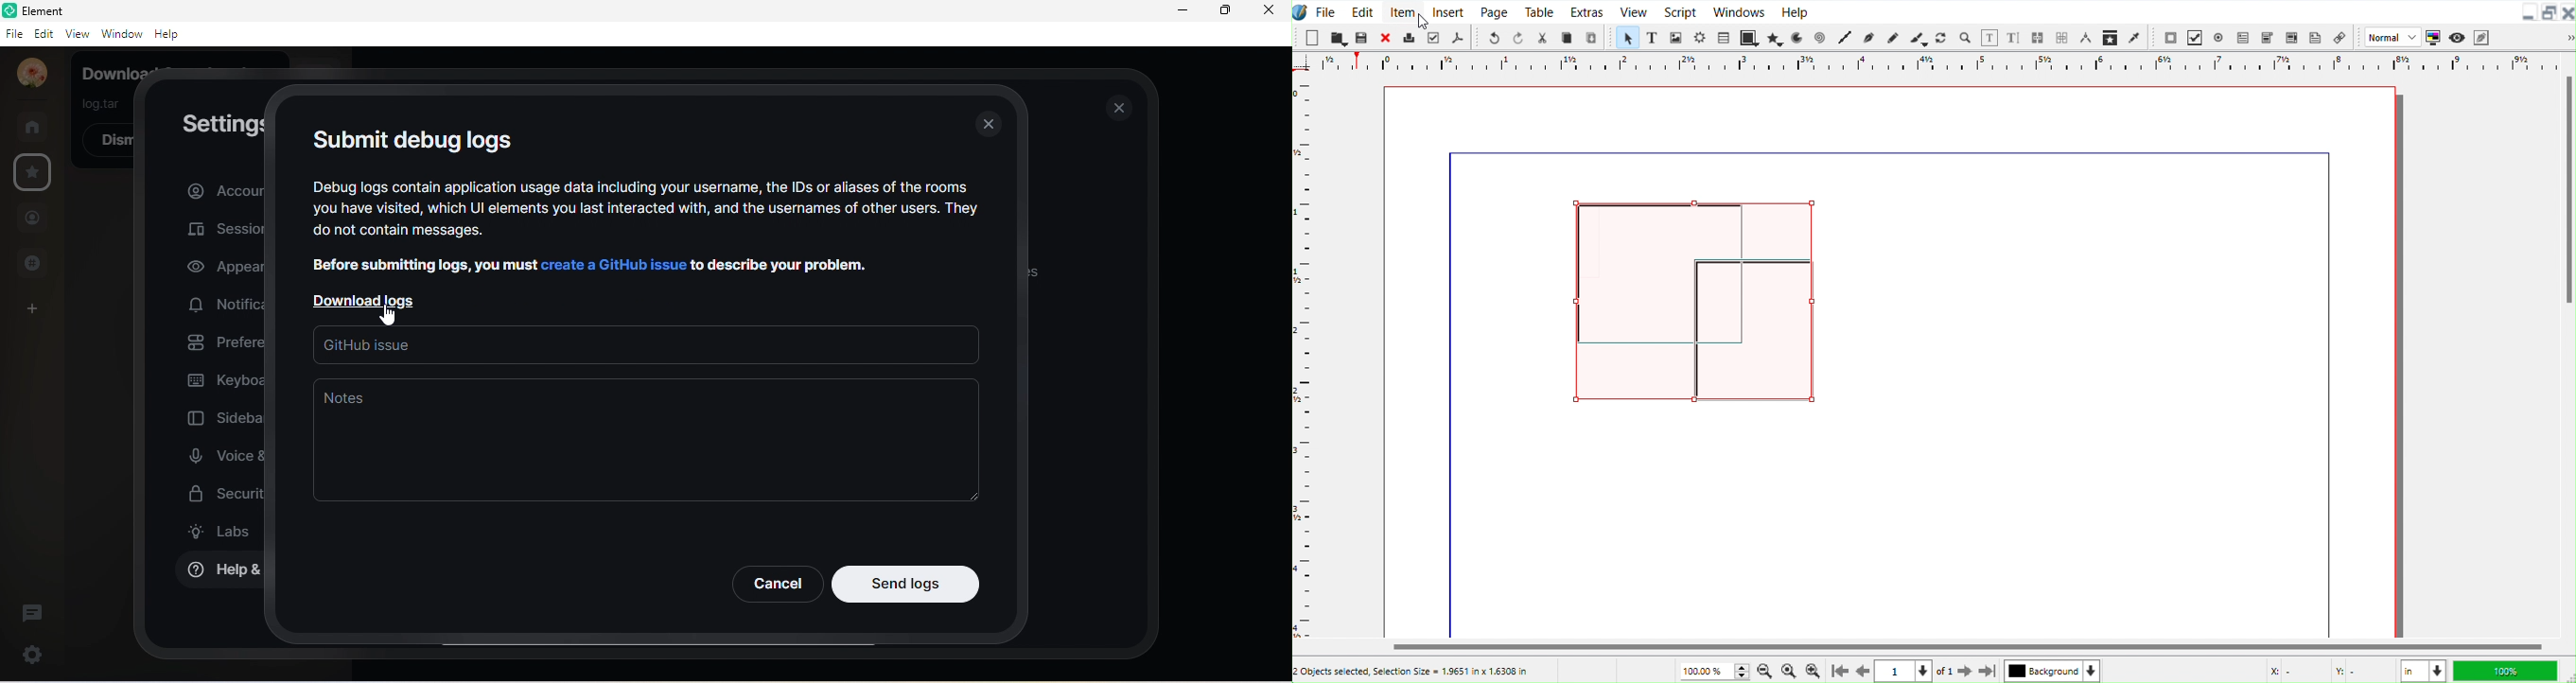 This screenshot has height=700, width=2576. I want to click on Select Item, so click(1628, 38).